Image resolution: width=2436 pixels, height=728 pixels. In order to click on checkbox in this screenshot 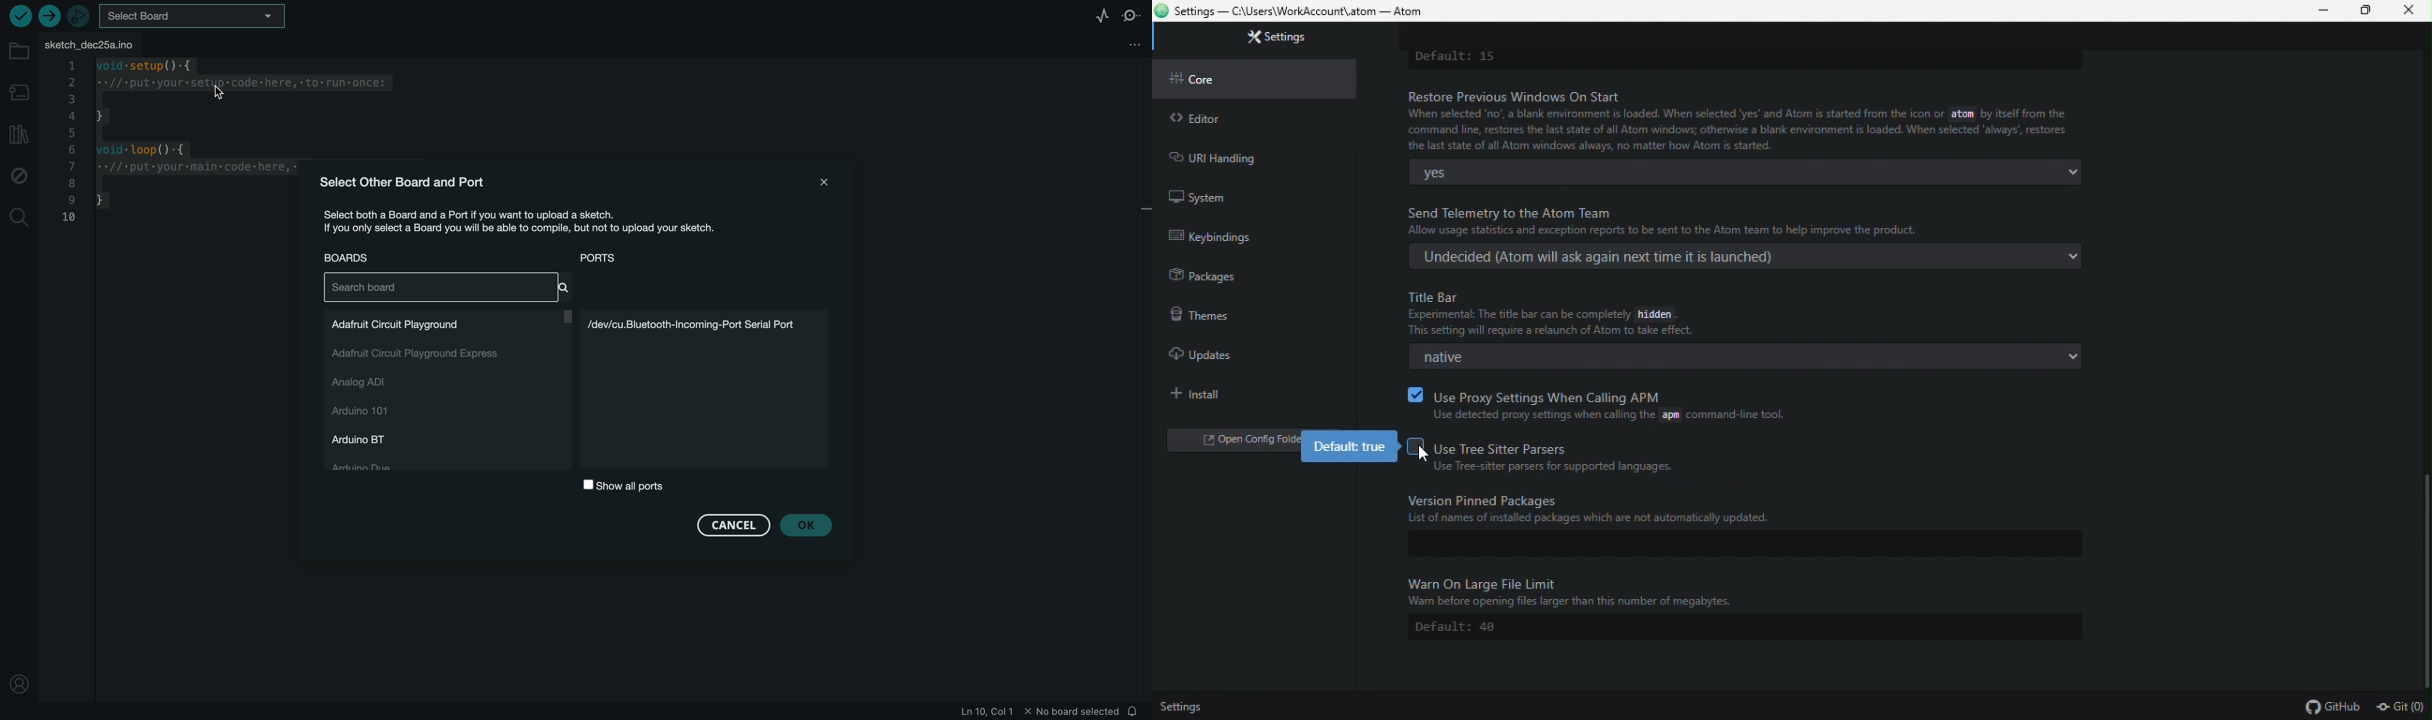, I will do `click(1413, 394)`.